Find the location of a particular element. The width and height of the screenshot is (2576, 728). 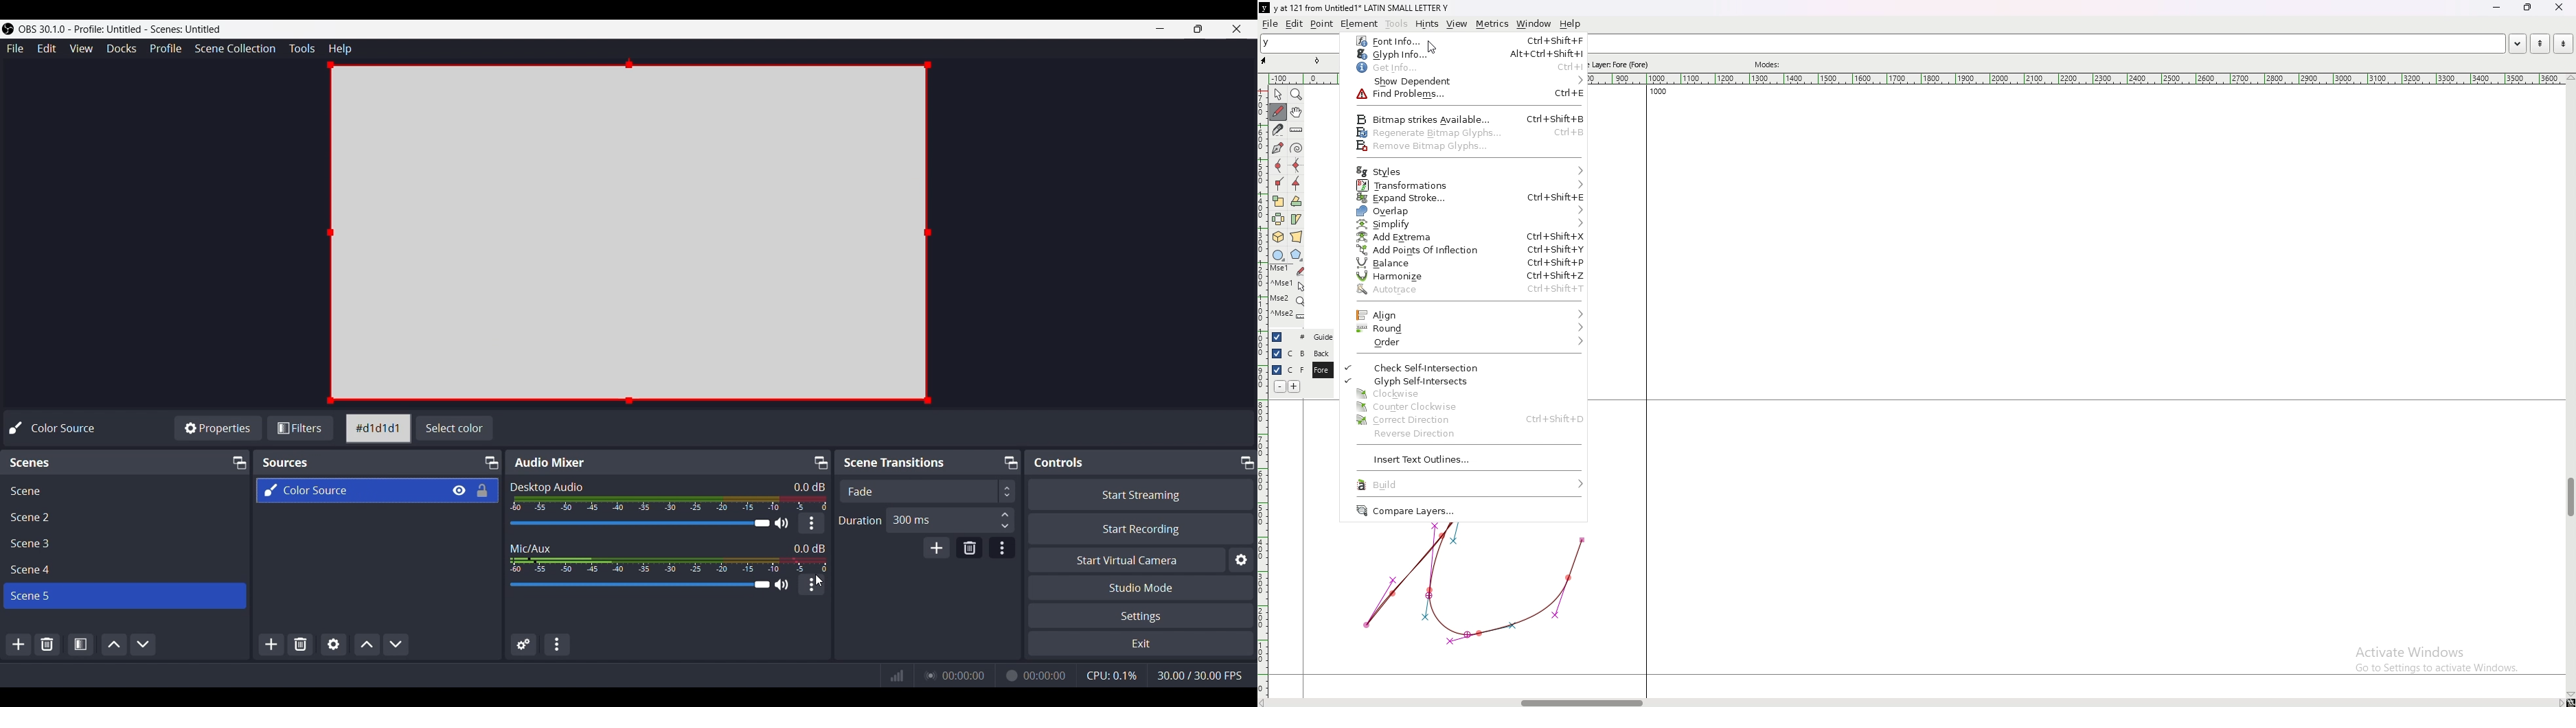

Settings is located at coordinates (1240, 558).